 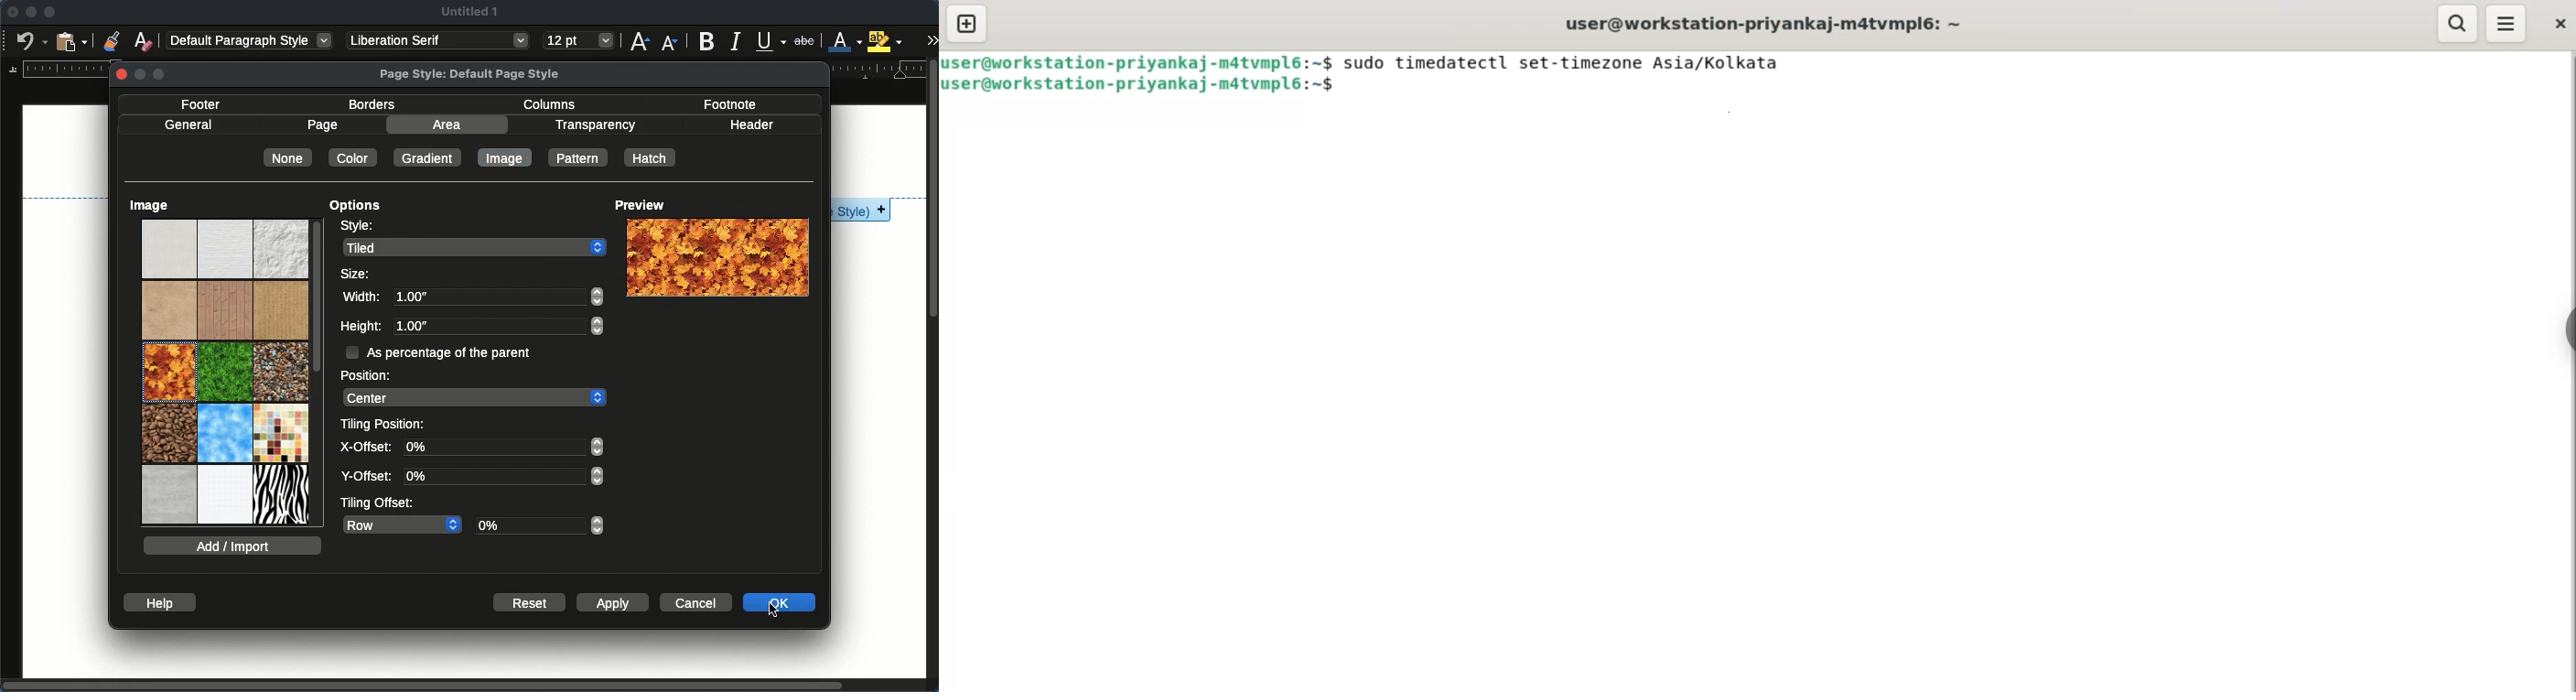 I want to click on size, so click(x=356, y=274).